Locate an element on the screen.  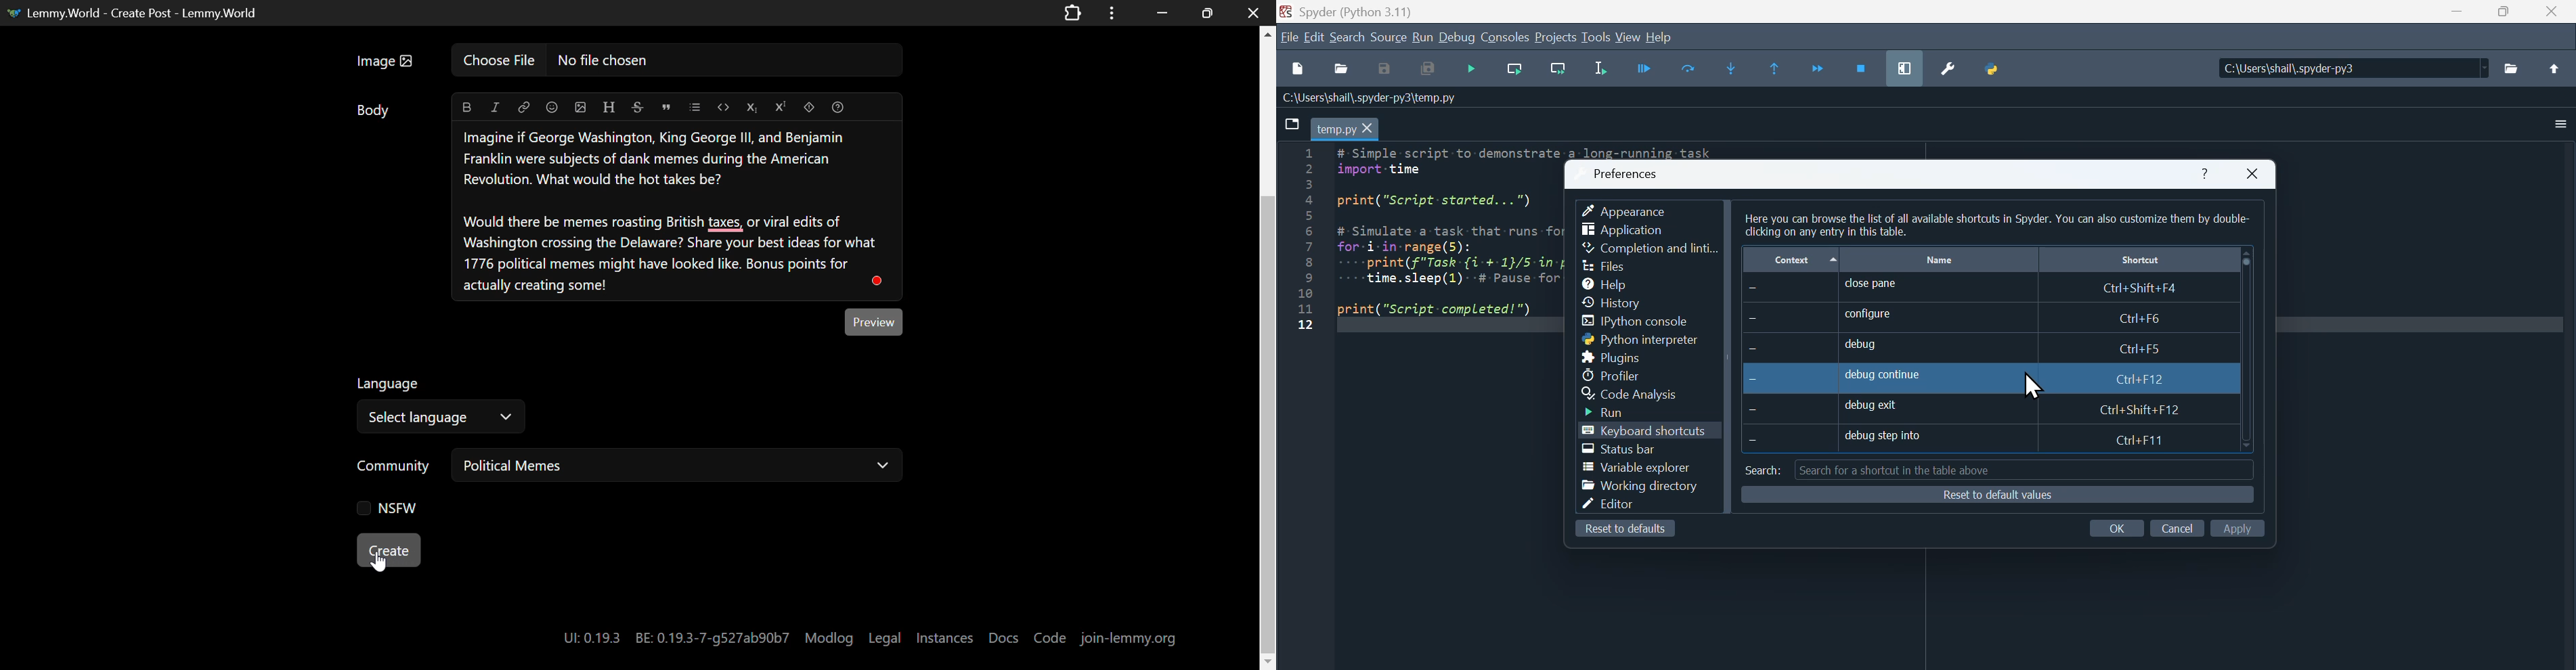
Strikethrough is located at coordinates (638, 108).